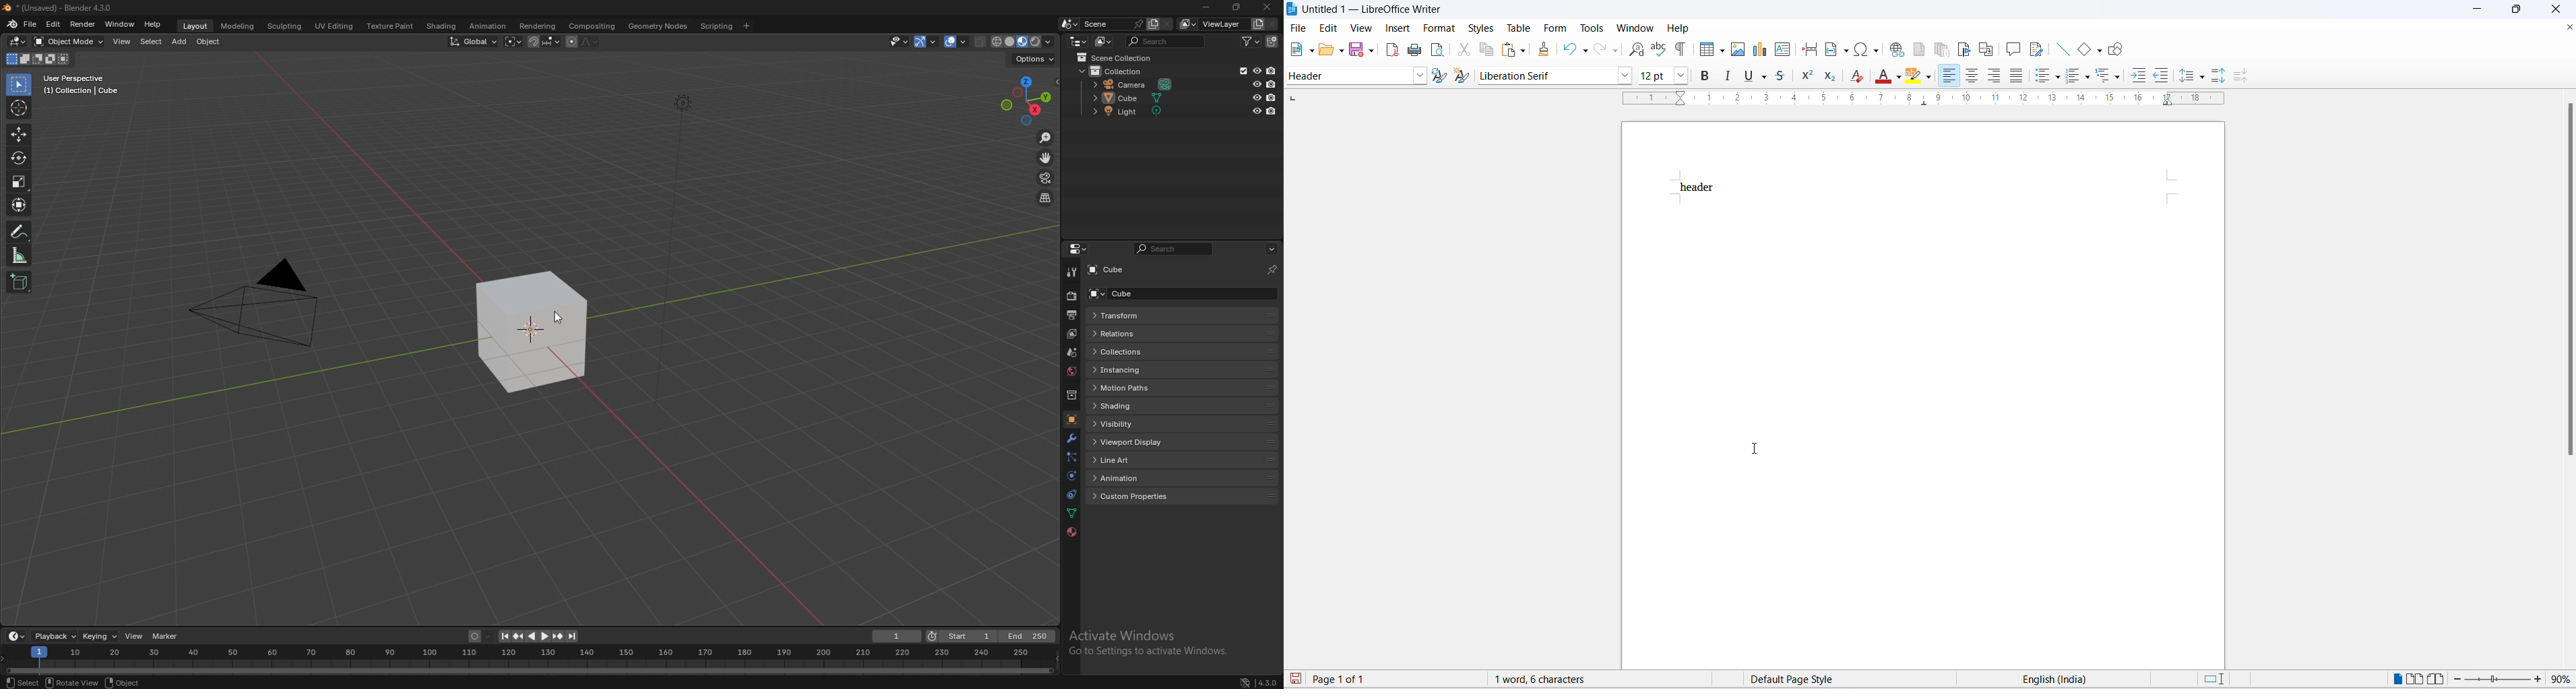 The width and height of the screenshot is (2576, 700). I want to click on zoom, so click(1044, 138).